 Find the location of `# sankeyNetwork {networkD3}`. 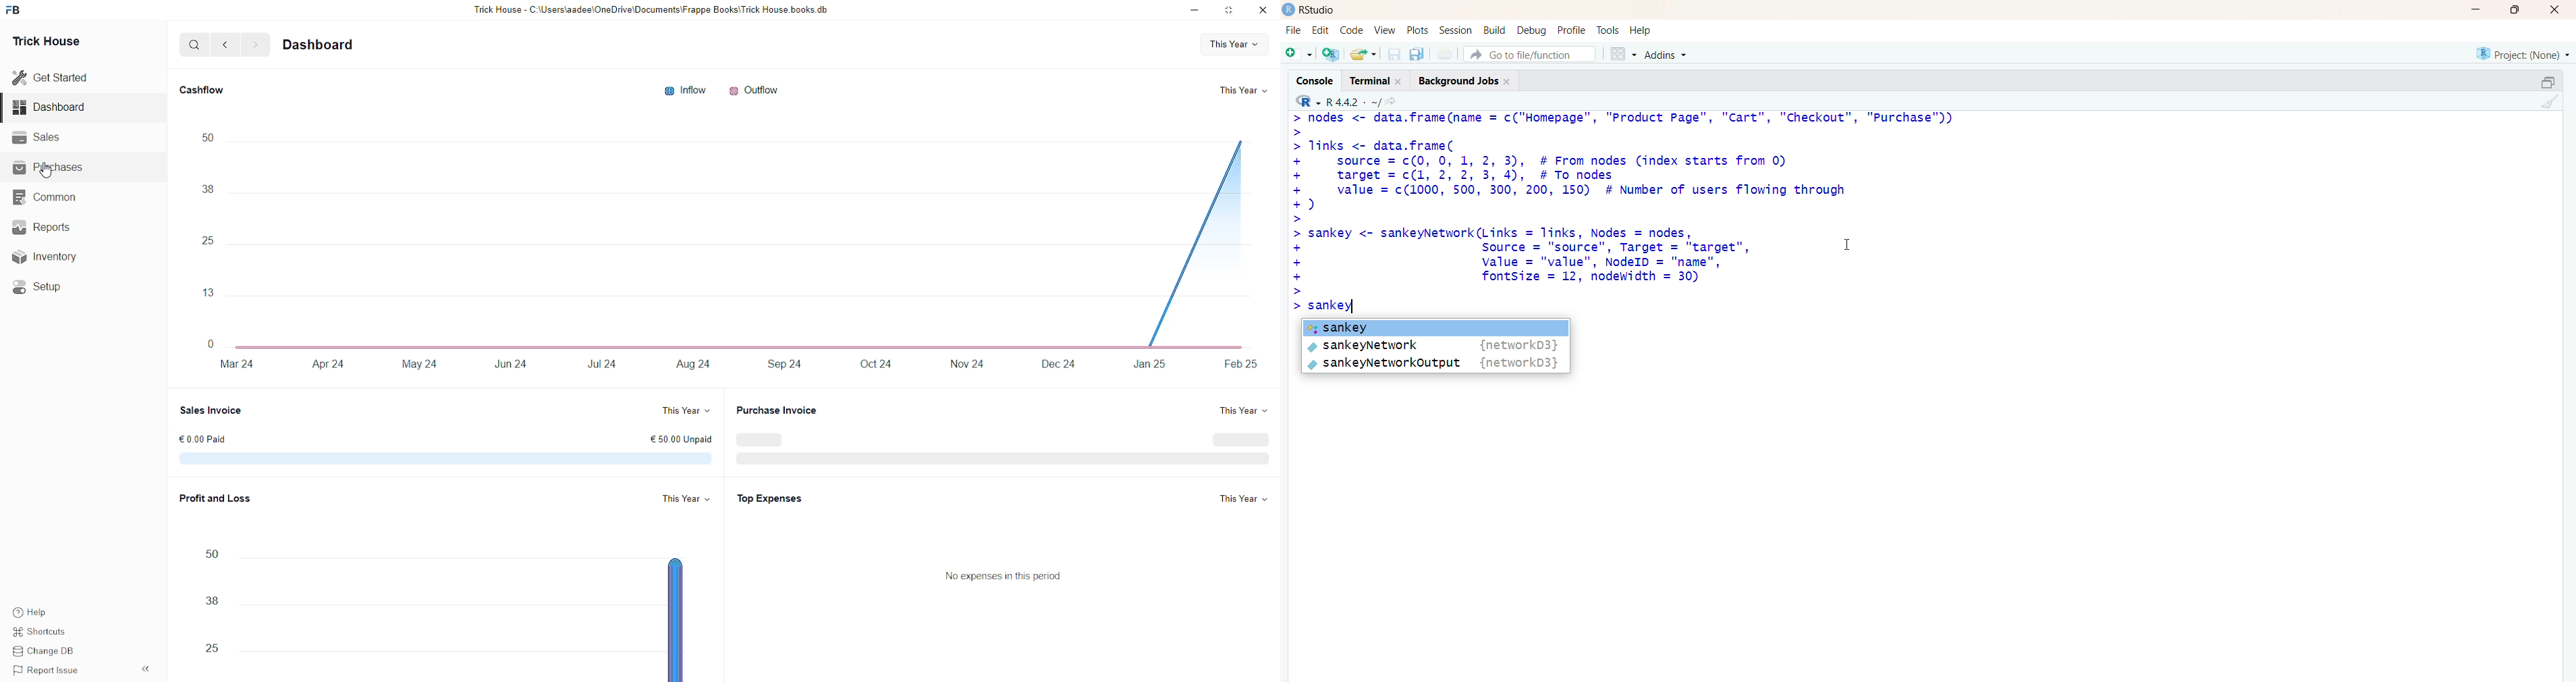

# sankeyNetwork {networkD3} is located at coordinates (1437, 345).